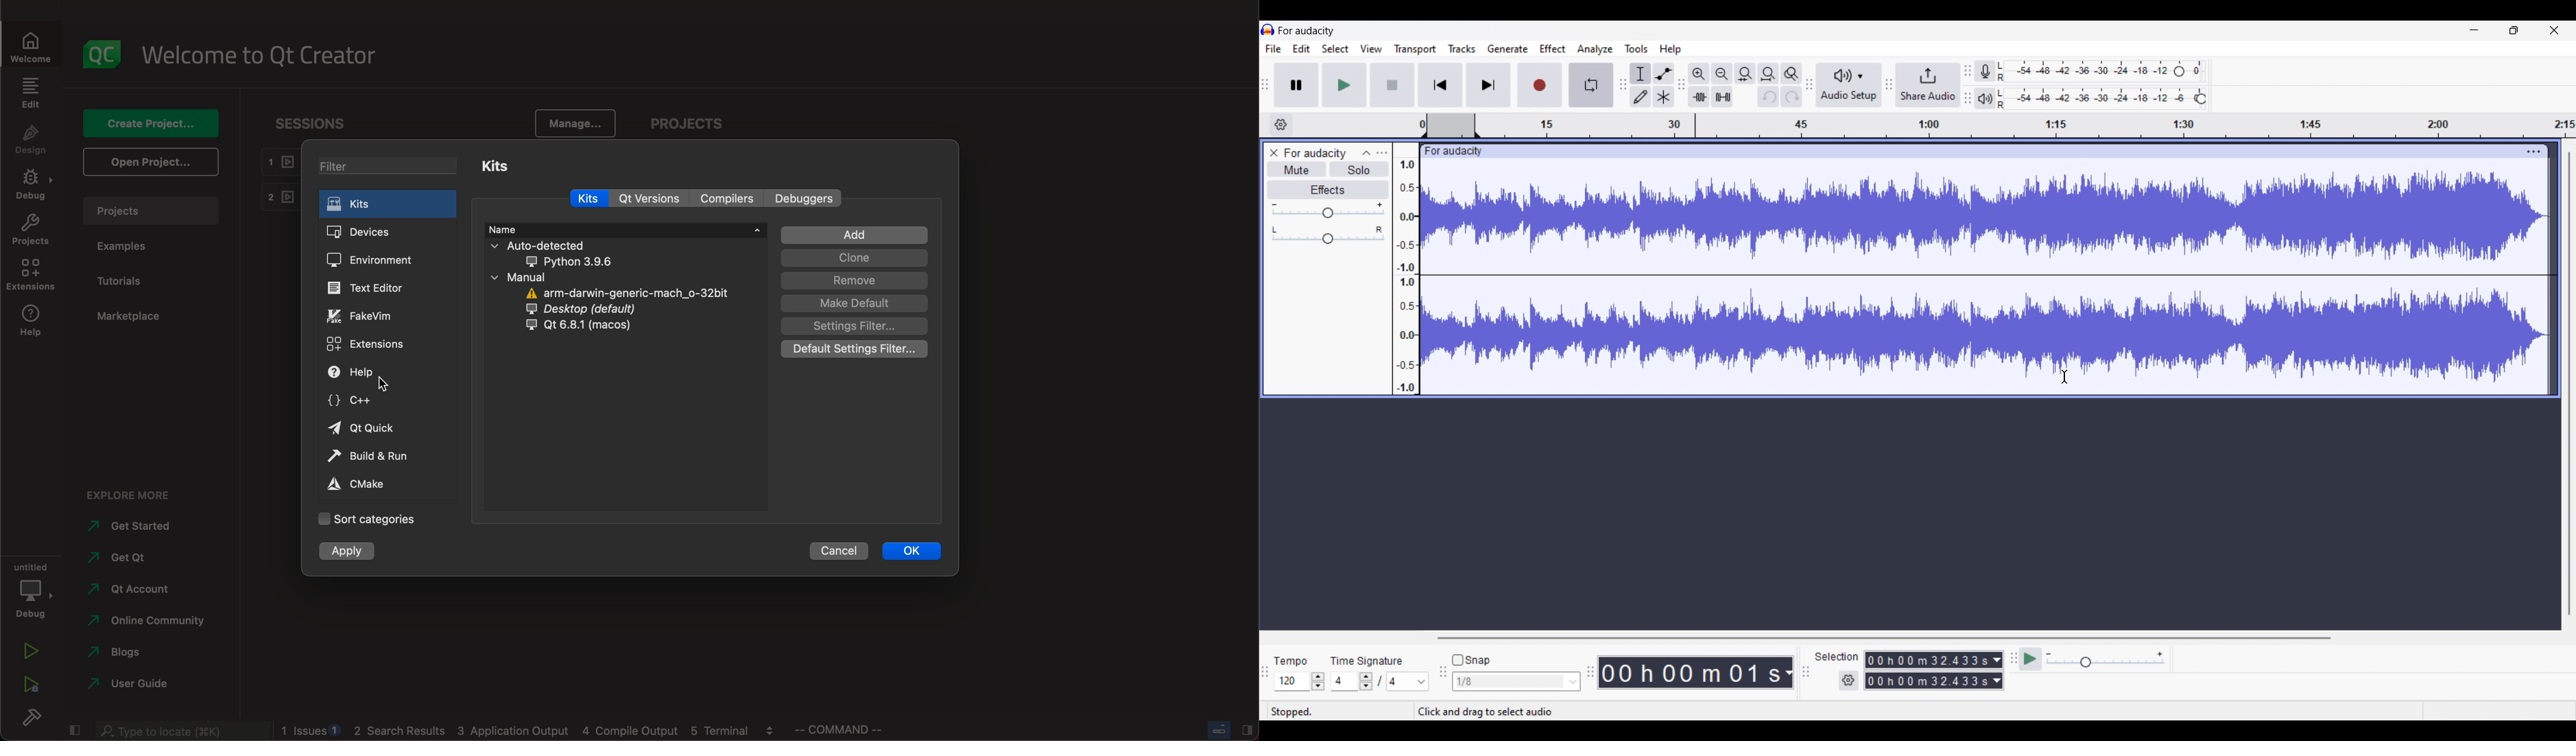  Describe the element at coordinates (1318, 681) in the screenshot. I see `Increase/Decrease Tempo` at that location.